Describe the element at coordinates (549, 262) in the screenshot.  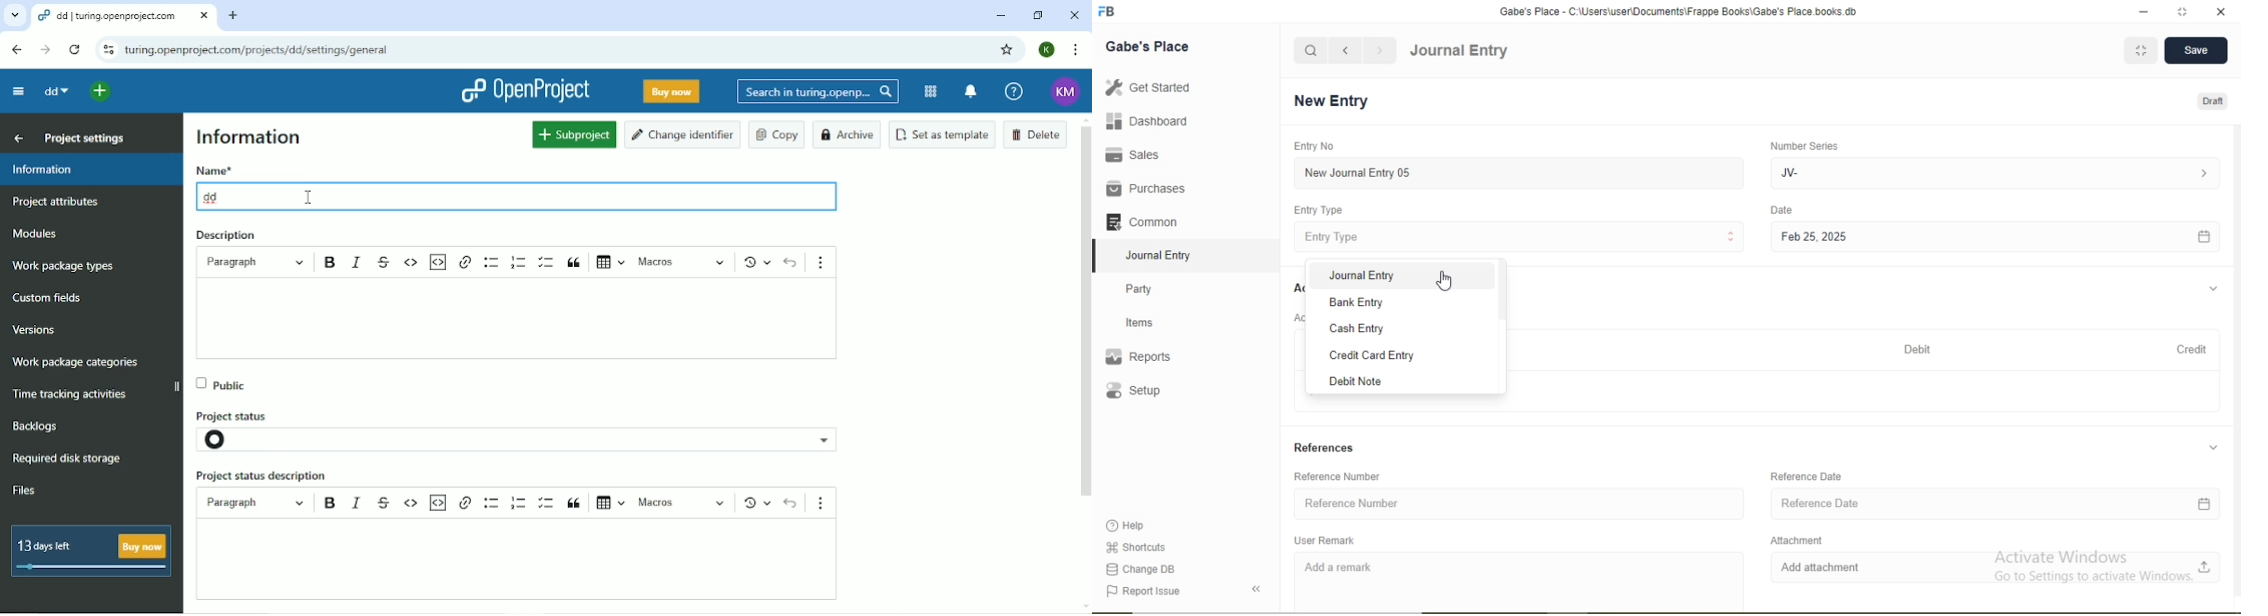
I see `To-do list` at that location.